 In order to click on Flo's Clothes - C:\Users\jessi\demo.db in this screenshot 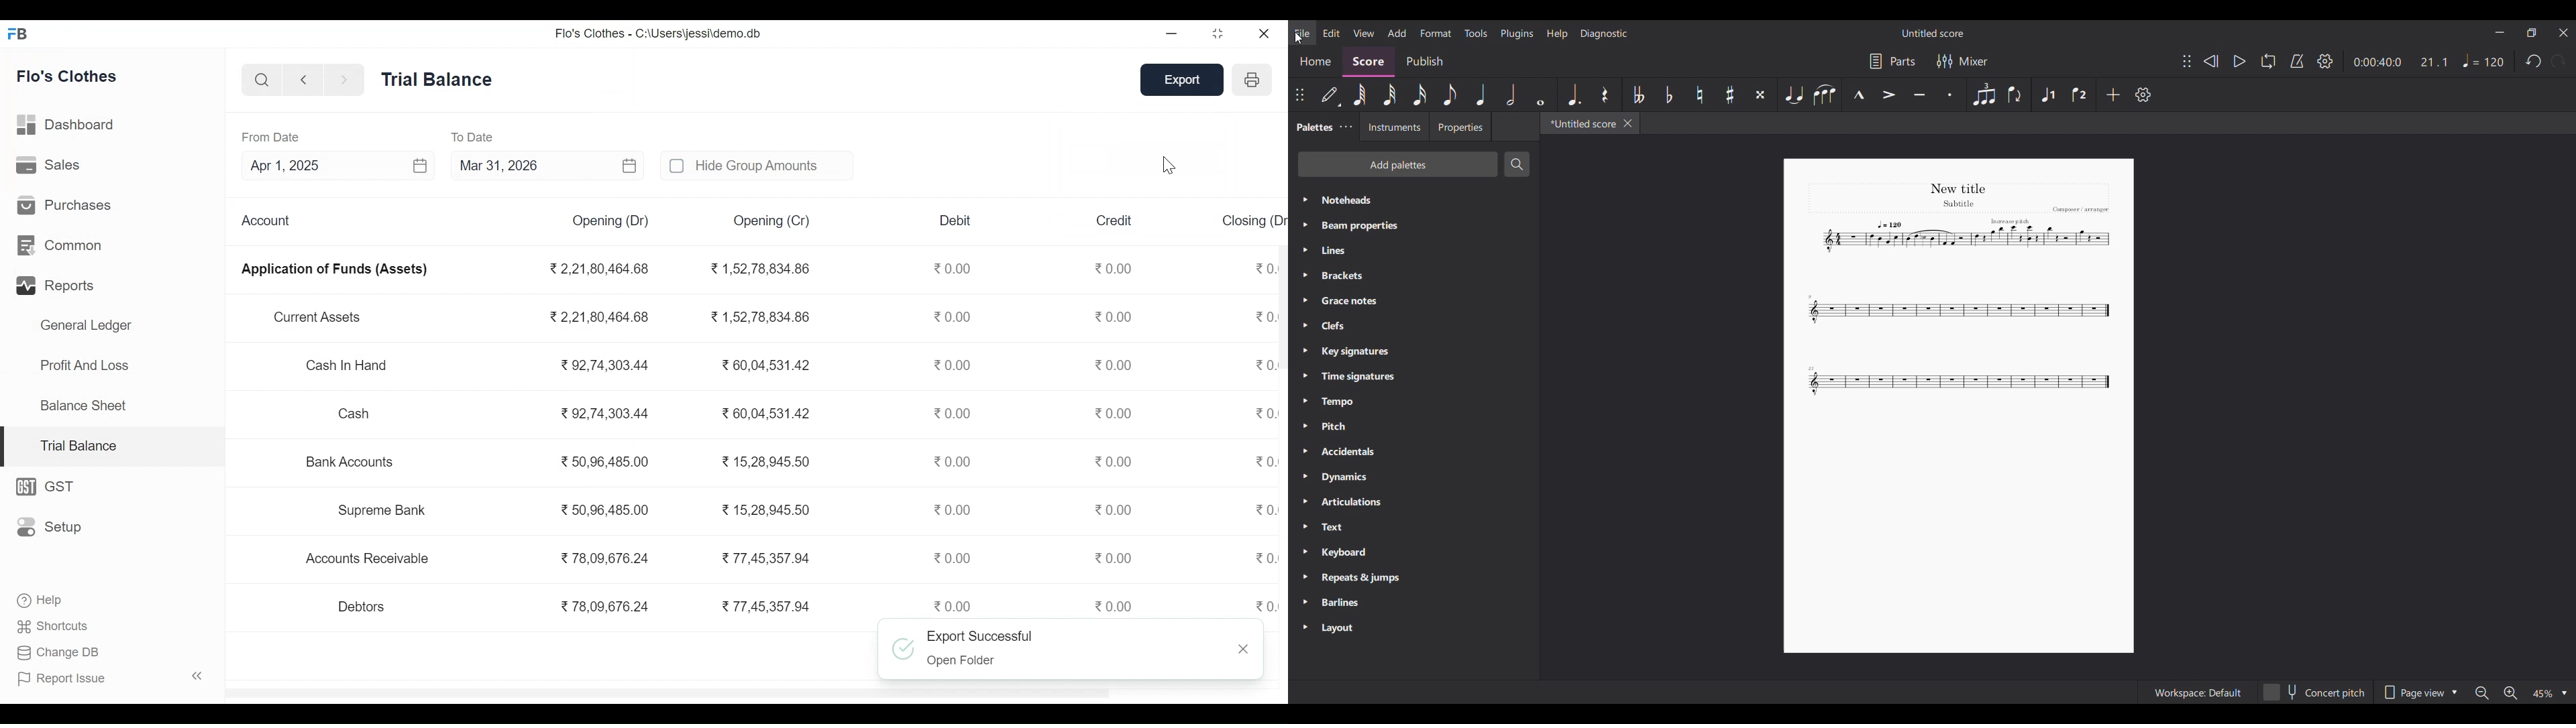, I will do `click(658, 34)`.